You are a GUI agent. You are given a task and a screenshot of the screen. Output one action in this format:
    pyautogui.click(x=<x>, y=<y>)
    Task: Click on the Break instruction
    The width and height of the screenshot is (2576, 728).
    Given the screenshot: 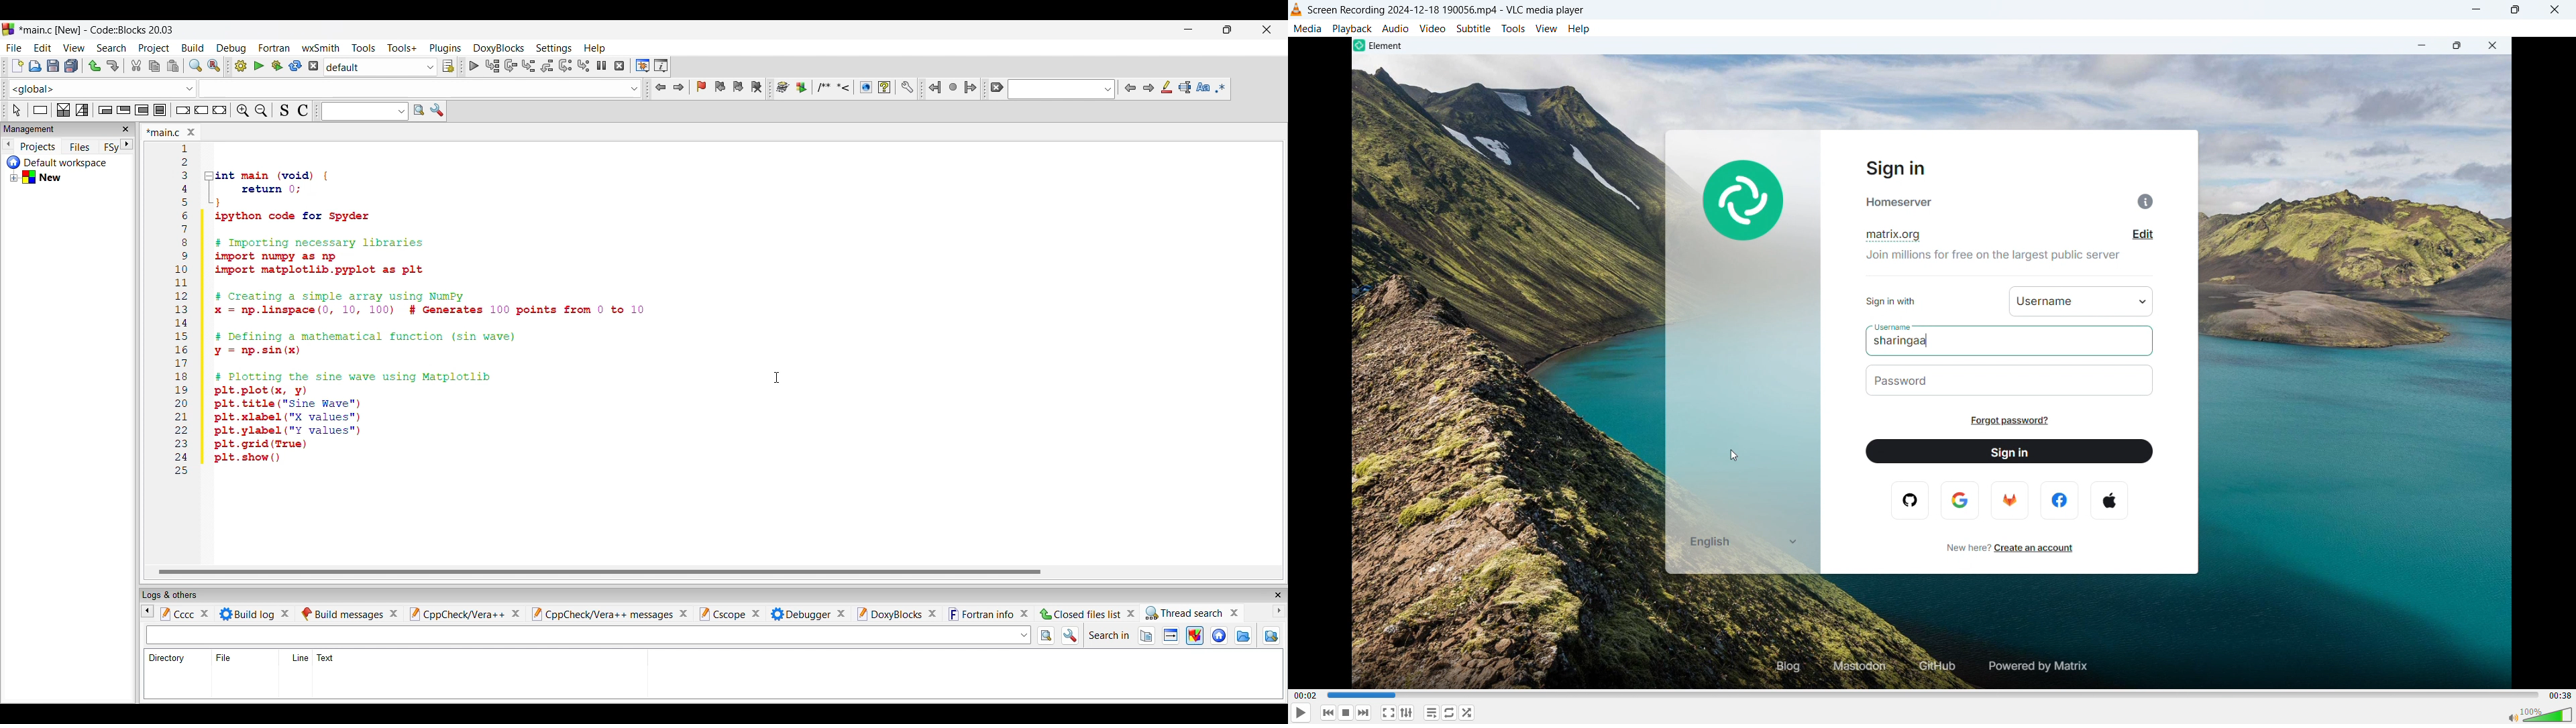 What is the action you would take?
    pyautogui.click(x=185, y=110)
    